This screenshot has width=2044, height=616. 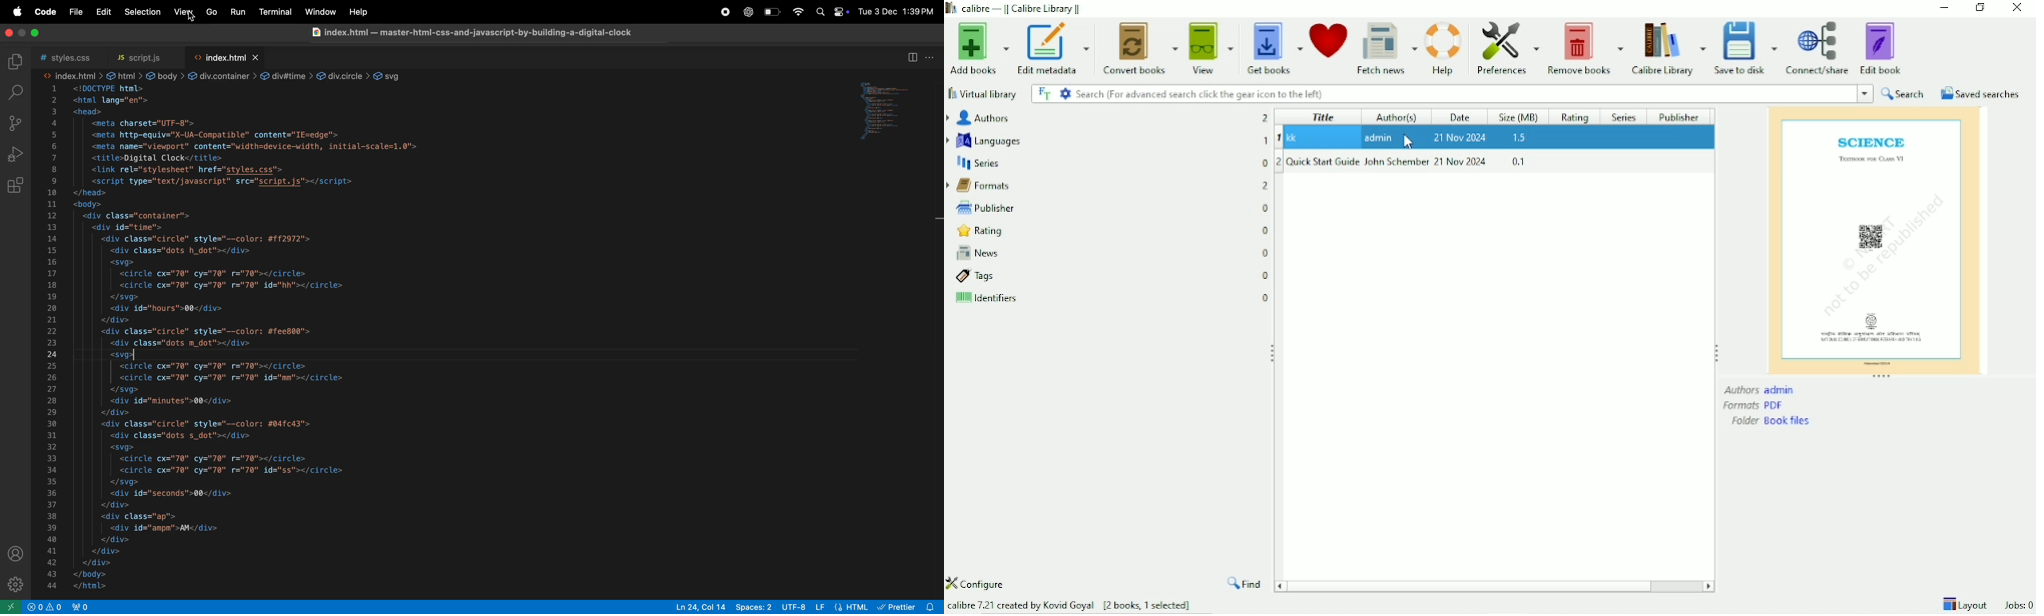 What do you see at coordinates (931, 57) in the screenshot?
I see `more actions` at bounding box center [931, 57].